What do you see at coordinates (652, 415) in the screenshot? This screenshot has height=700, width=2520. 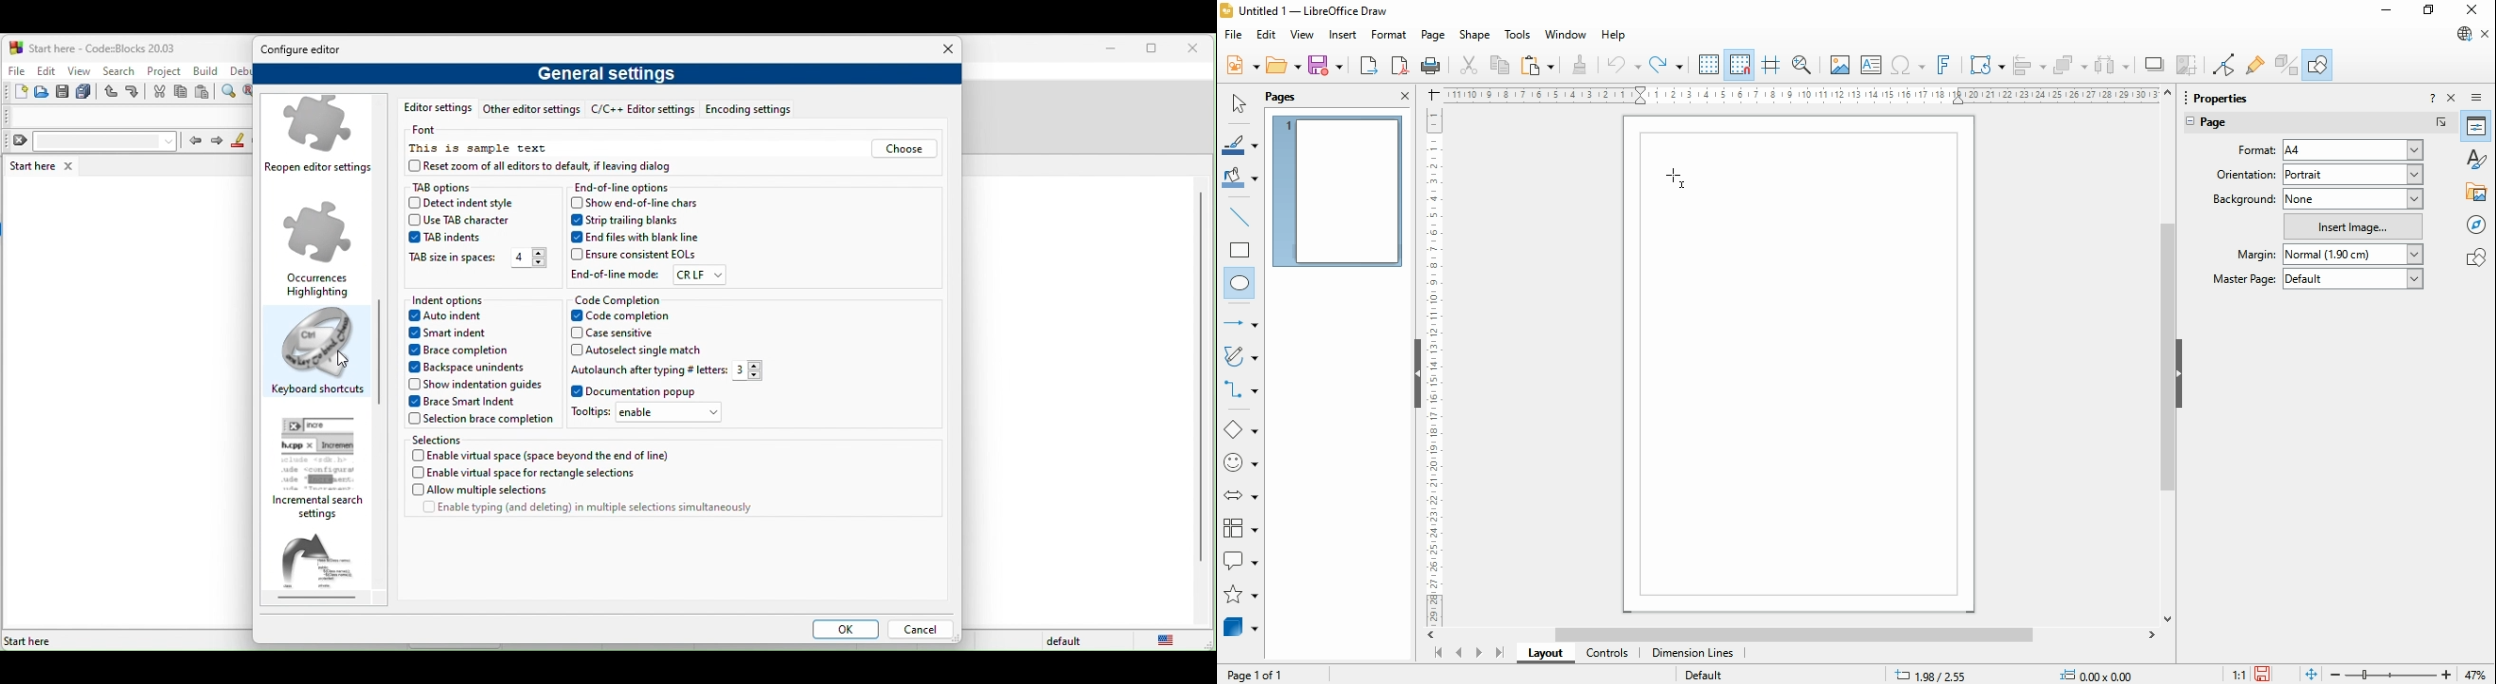 I see `tooltips: enable` at bounding box center [652, 415].